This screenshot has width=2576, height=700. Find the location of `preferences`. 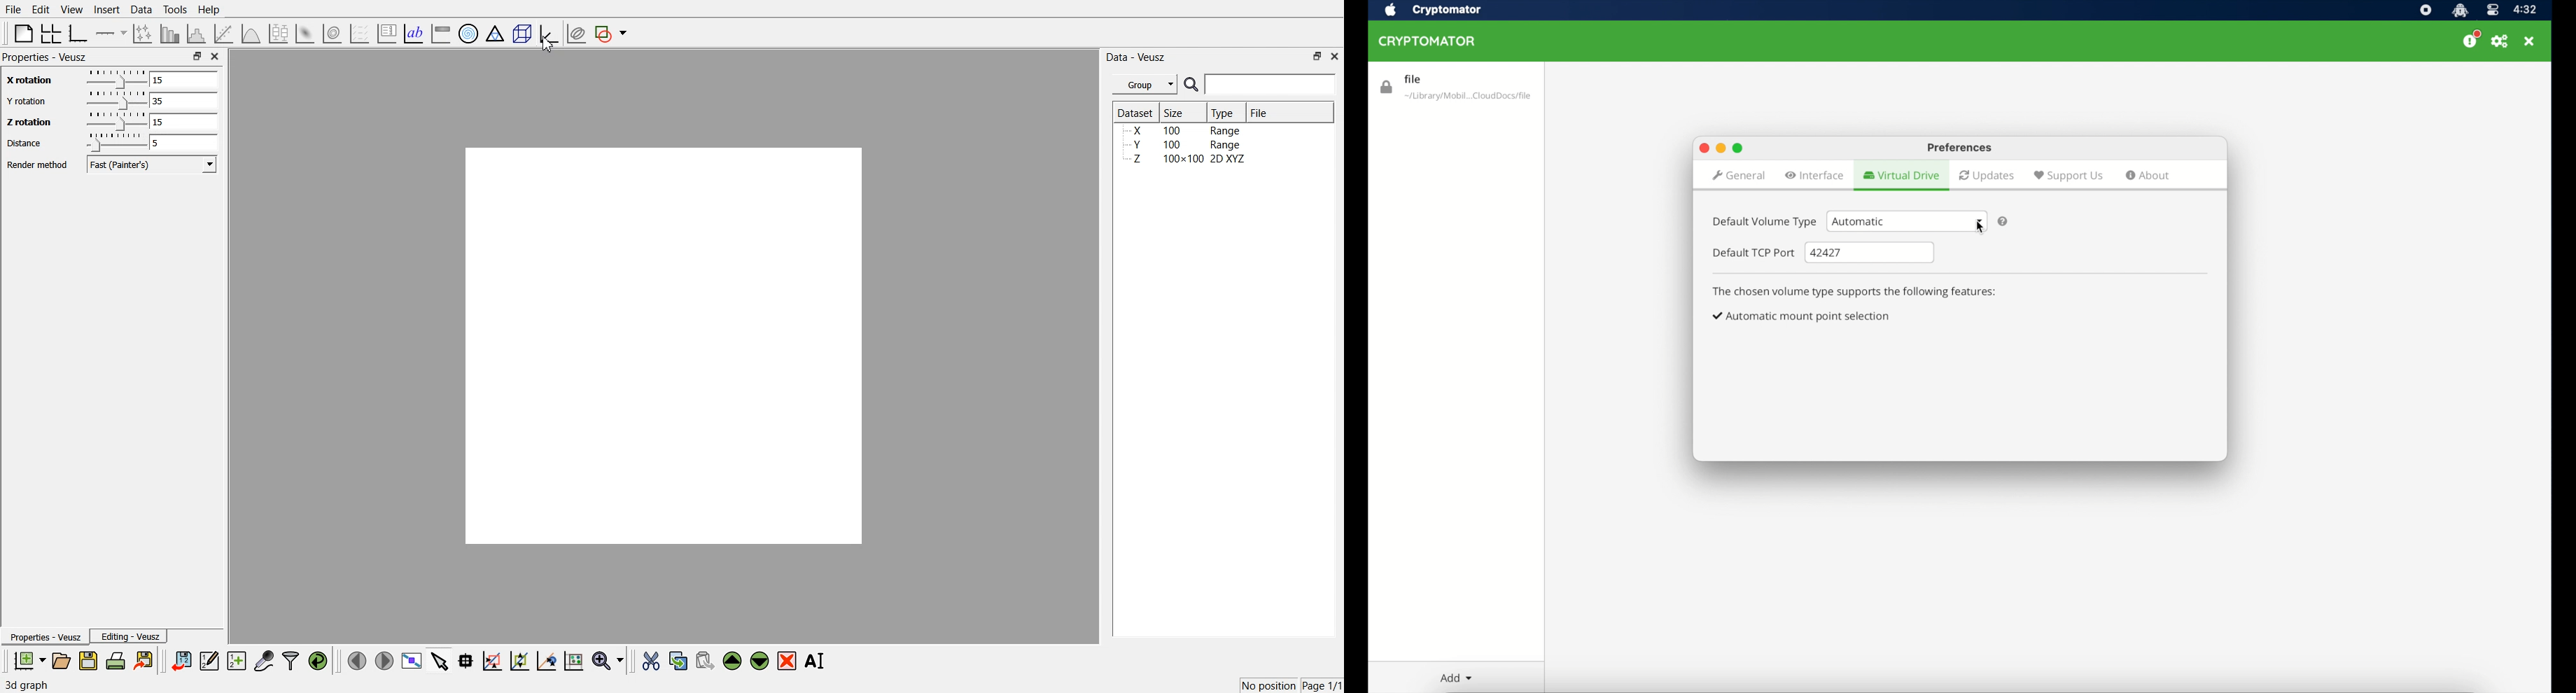

preferences is located at coordinates (1960, 148).